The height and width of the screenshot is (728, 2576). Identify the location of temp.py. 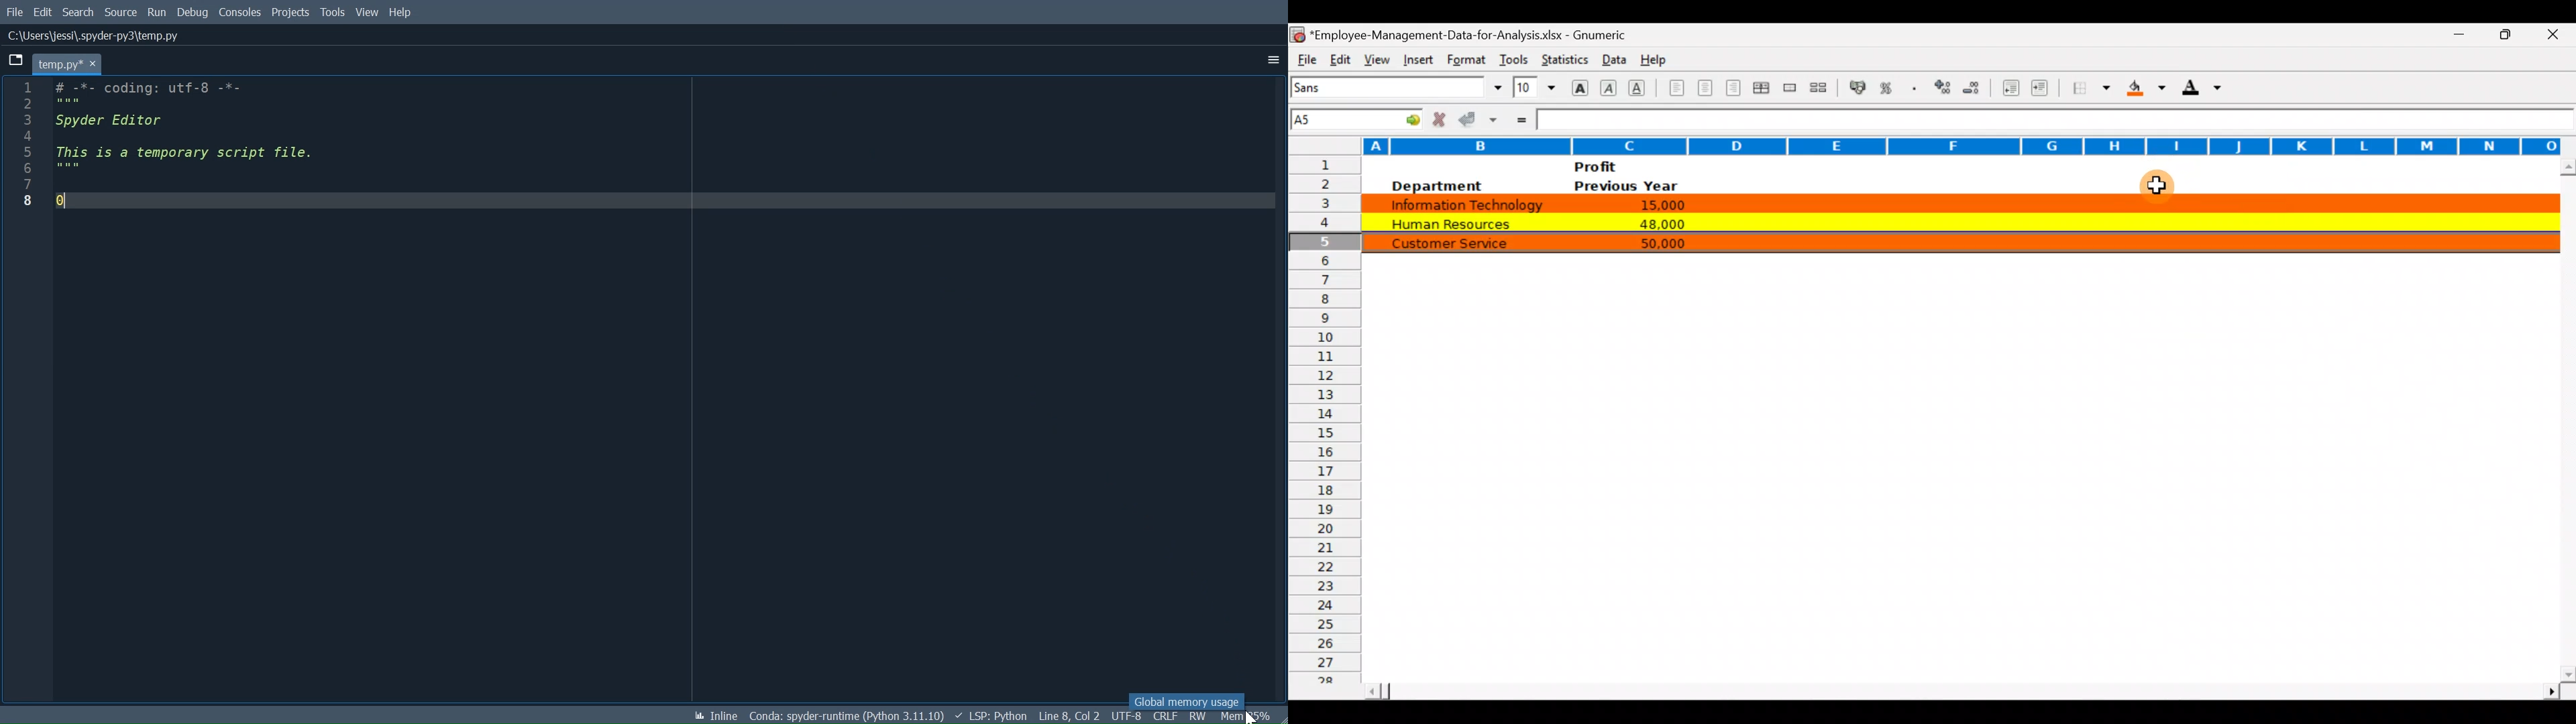
(68, 64).